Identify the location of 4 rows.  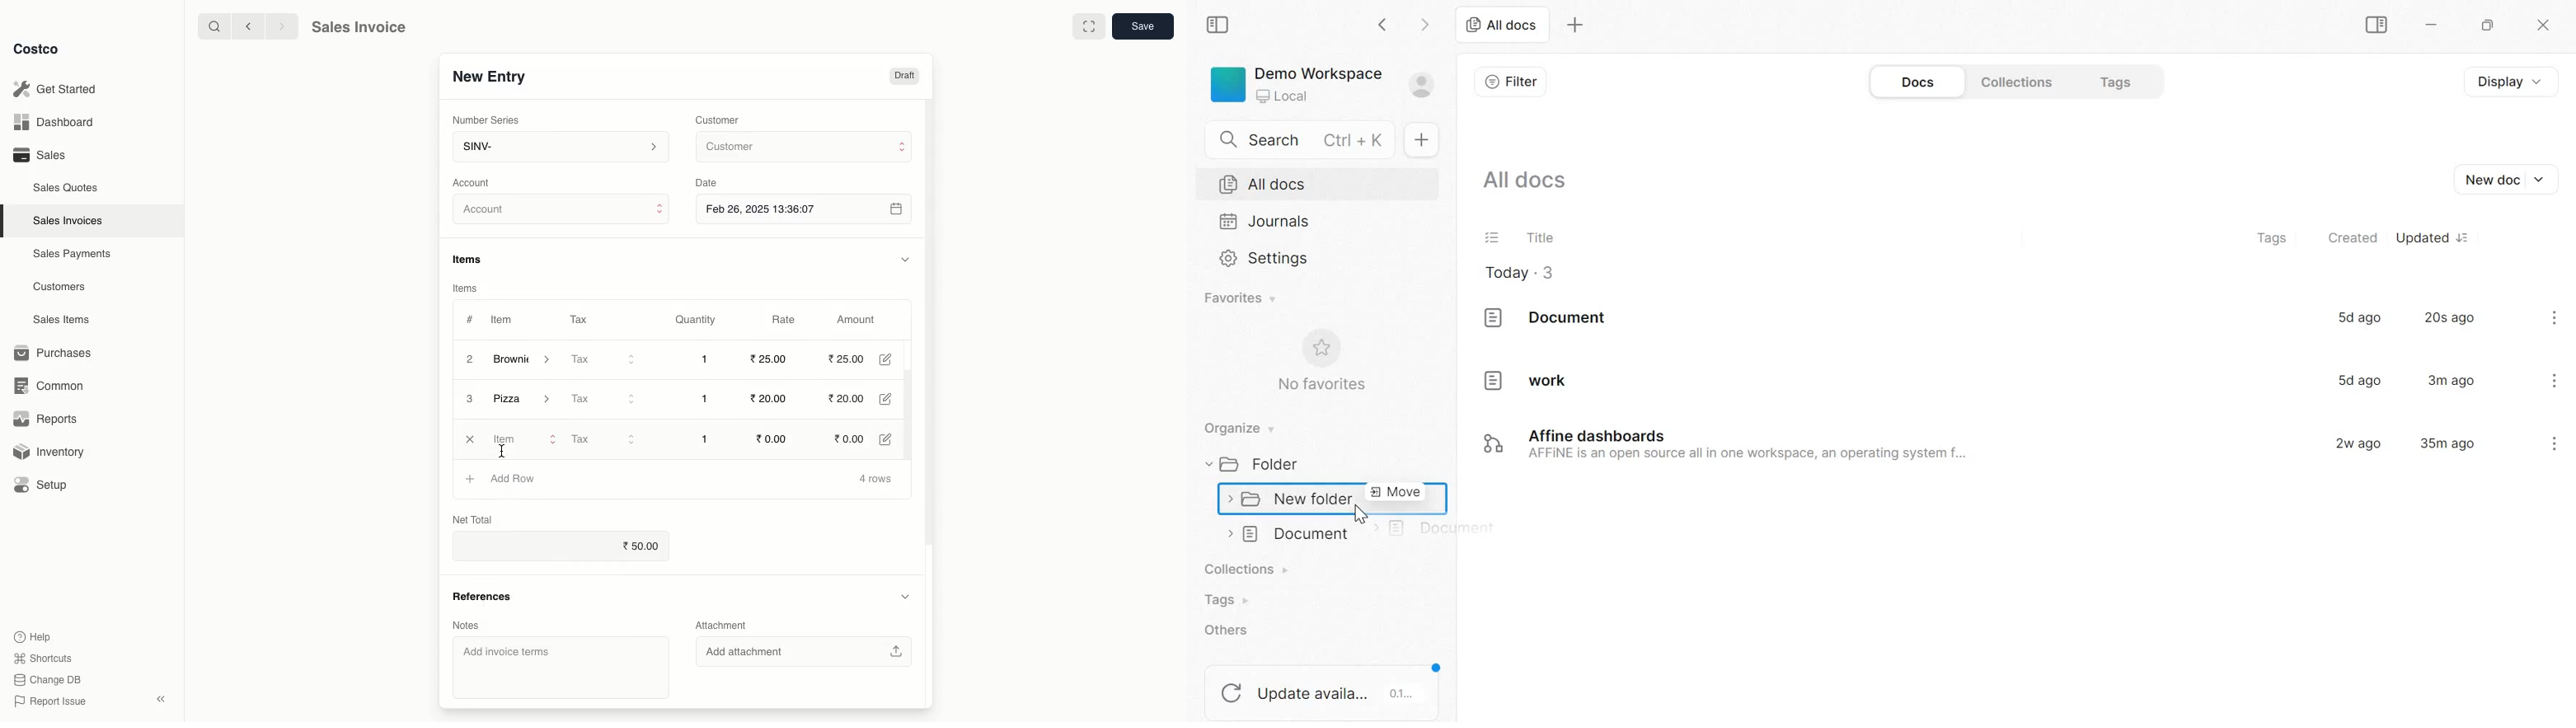
(875, 479).